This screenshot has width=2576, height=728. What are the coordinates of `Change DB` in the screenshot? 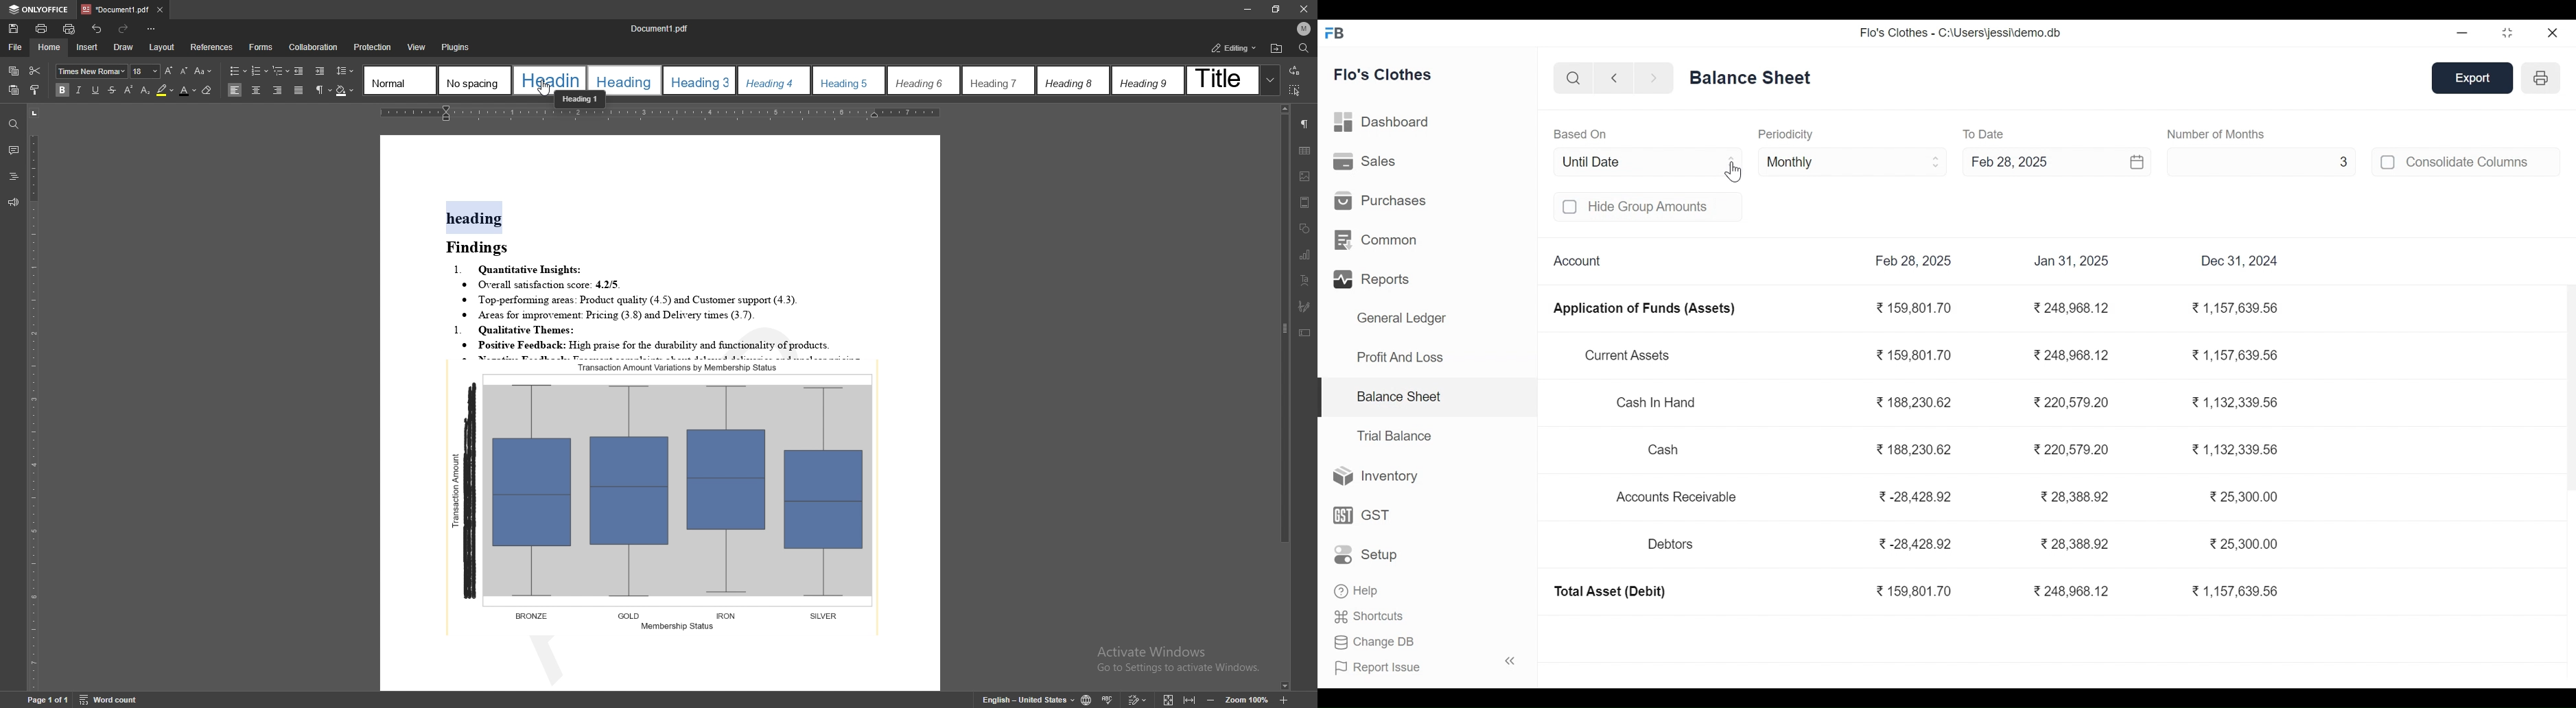 It's located at (1375, 640).